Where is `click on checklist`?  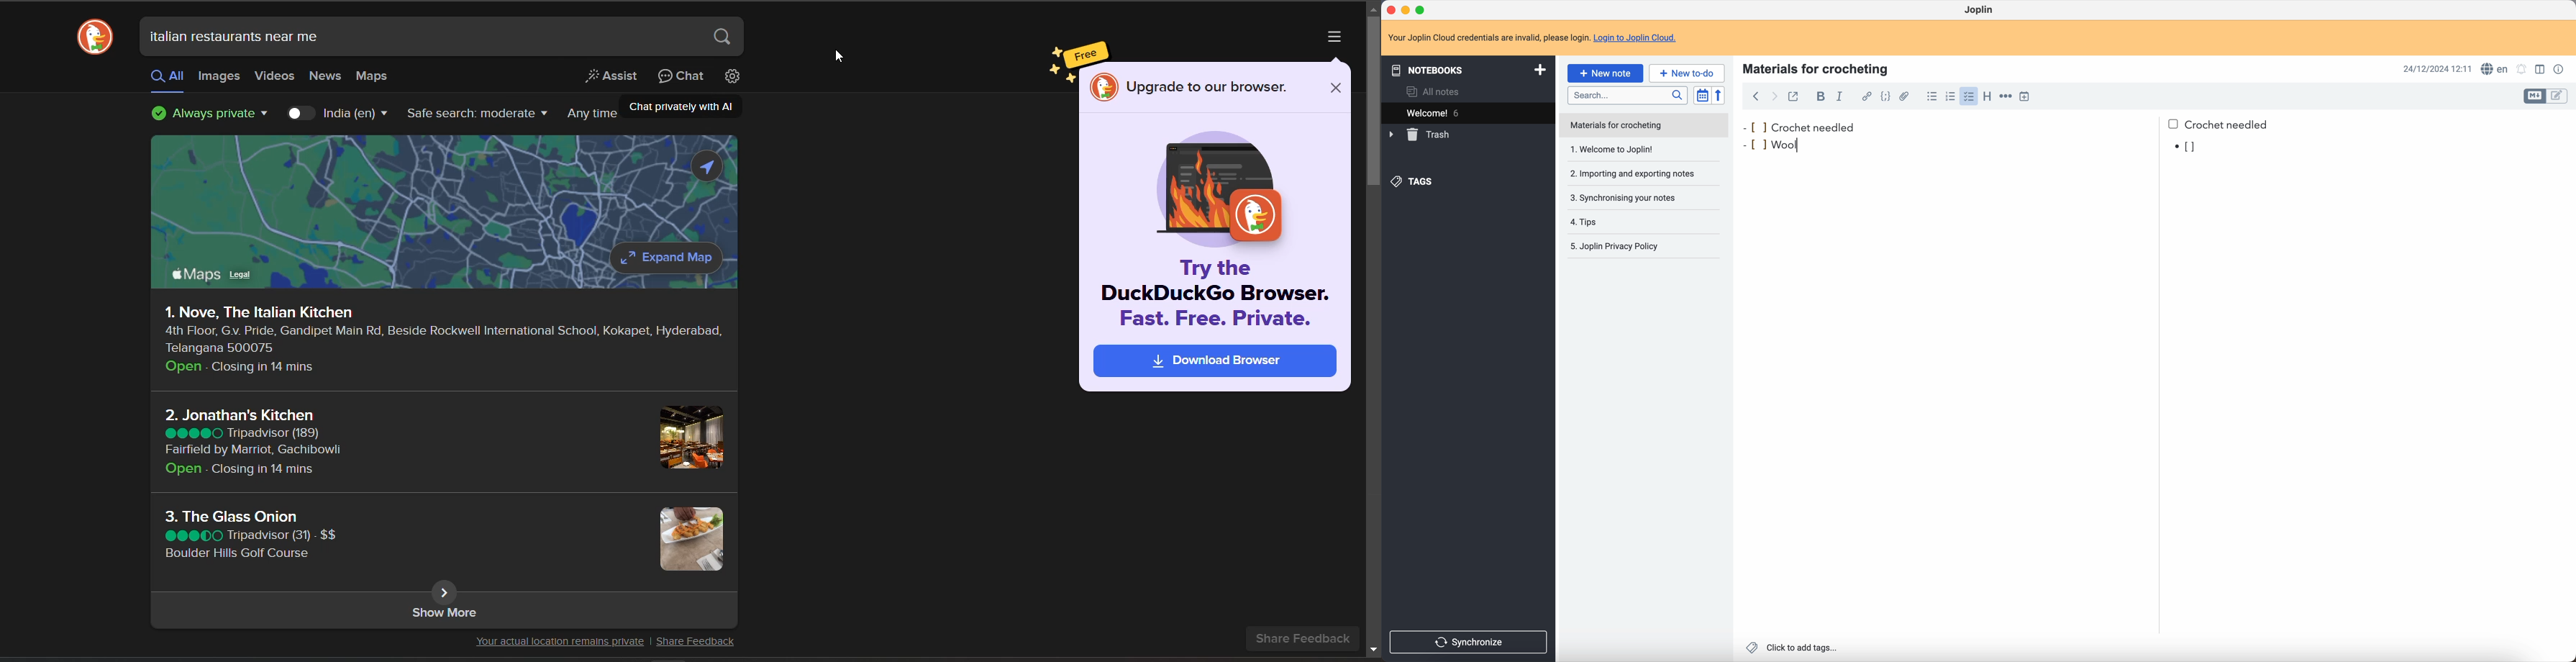
click on checklist is located at coordinates (1967, 96).